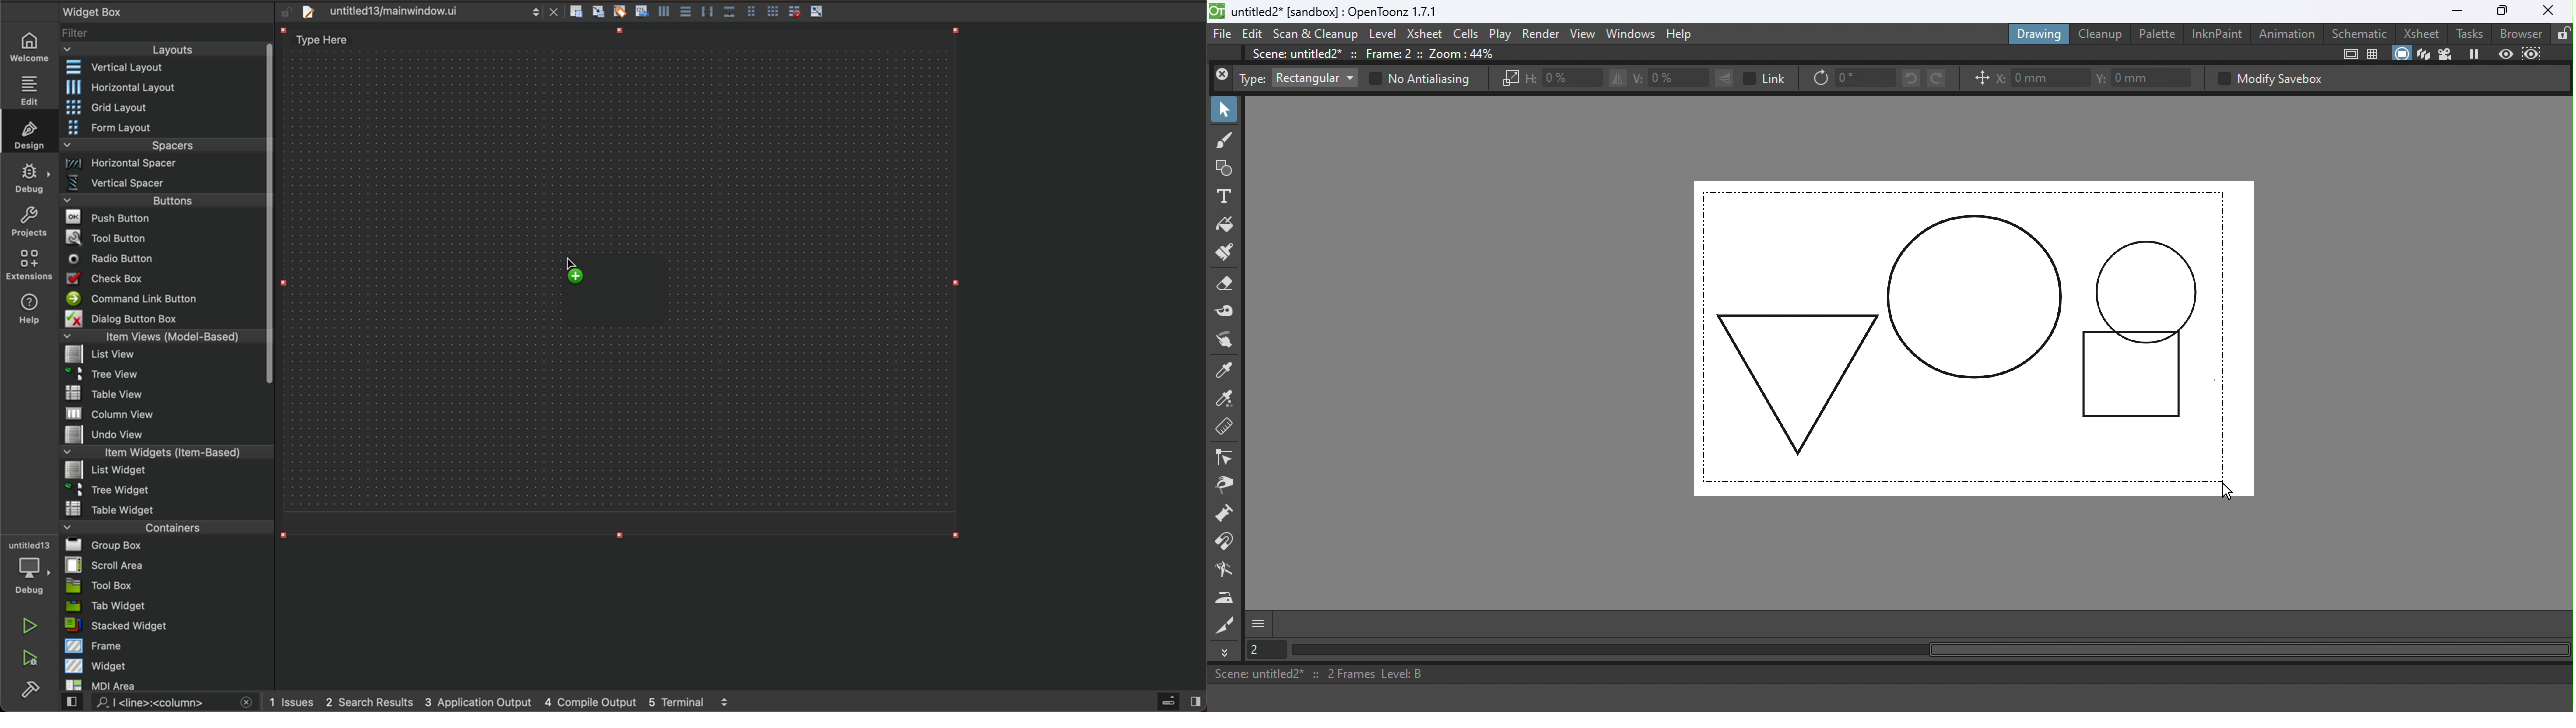  Describe the element at coordinates (666, 11) in the screenshot. I see `horixontal` at that location.